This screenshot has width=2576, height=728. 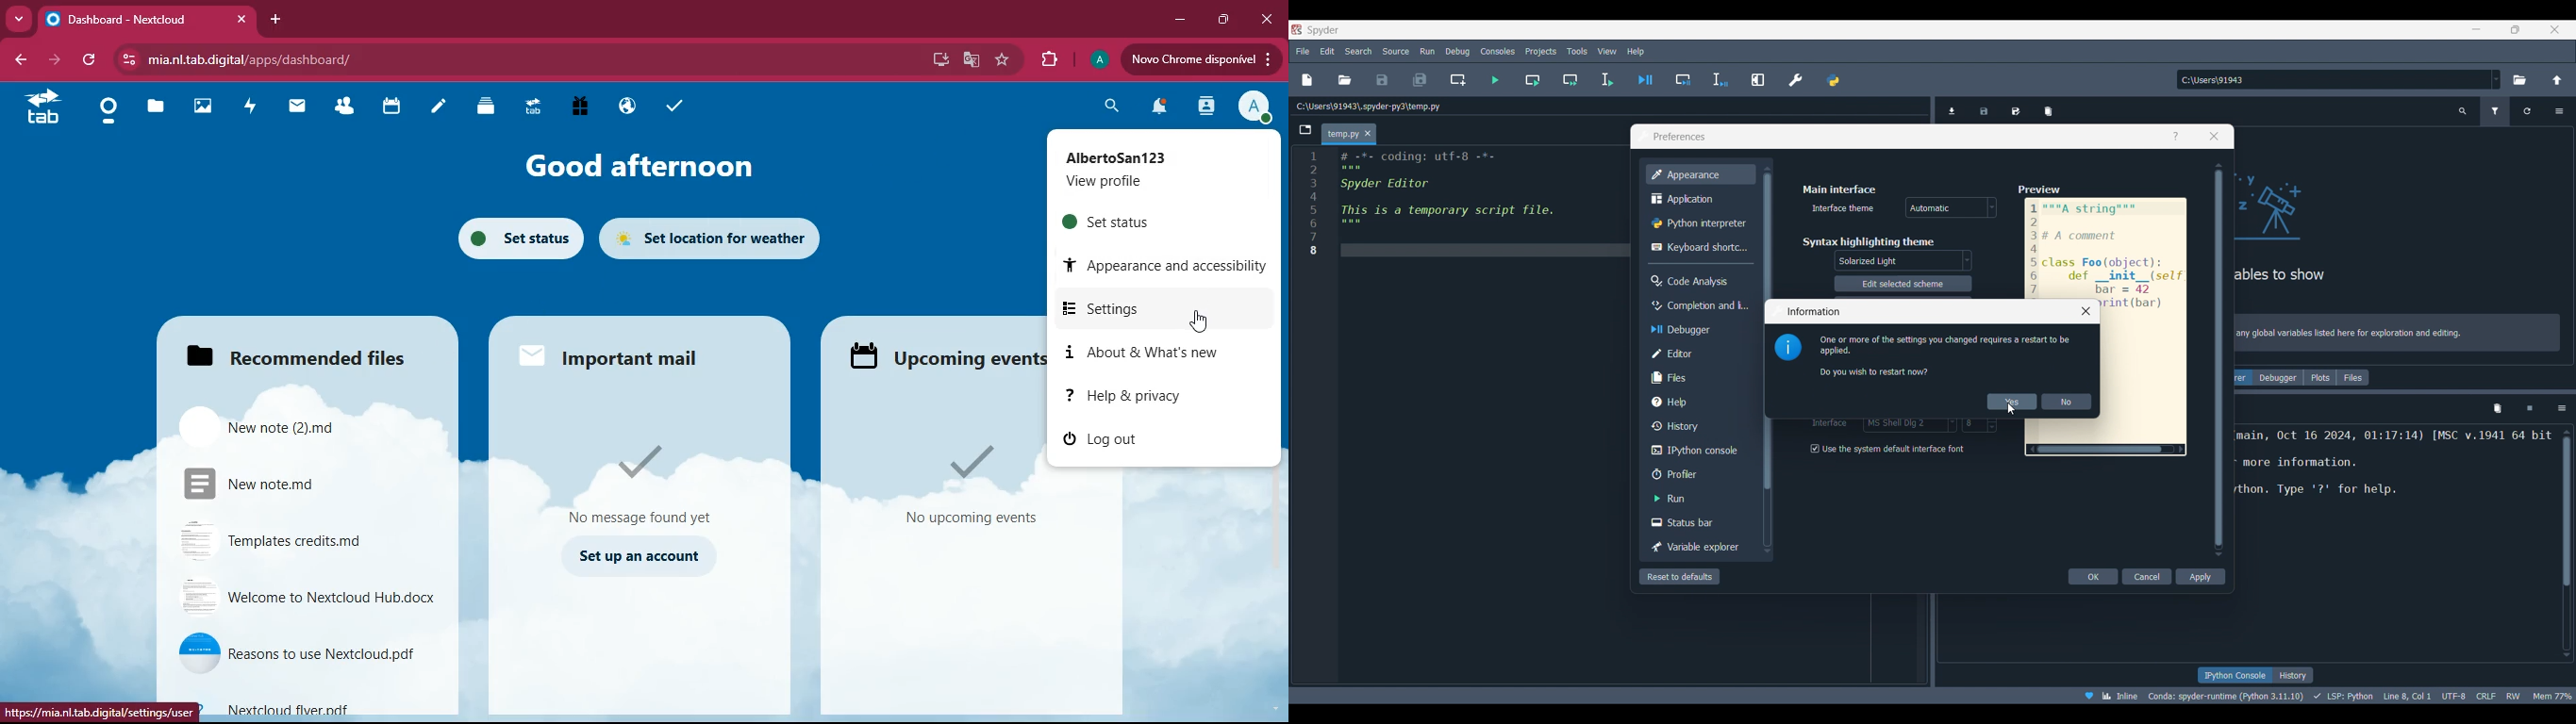 What do you see at coordinates (1841, 189) in the screenshot?
I see `Section title` at bounding box center [1841, 189].